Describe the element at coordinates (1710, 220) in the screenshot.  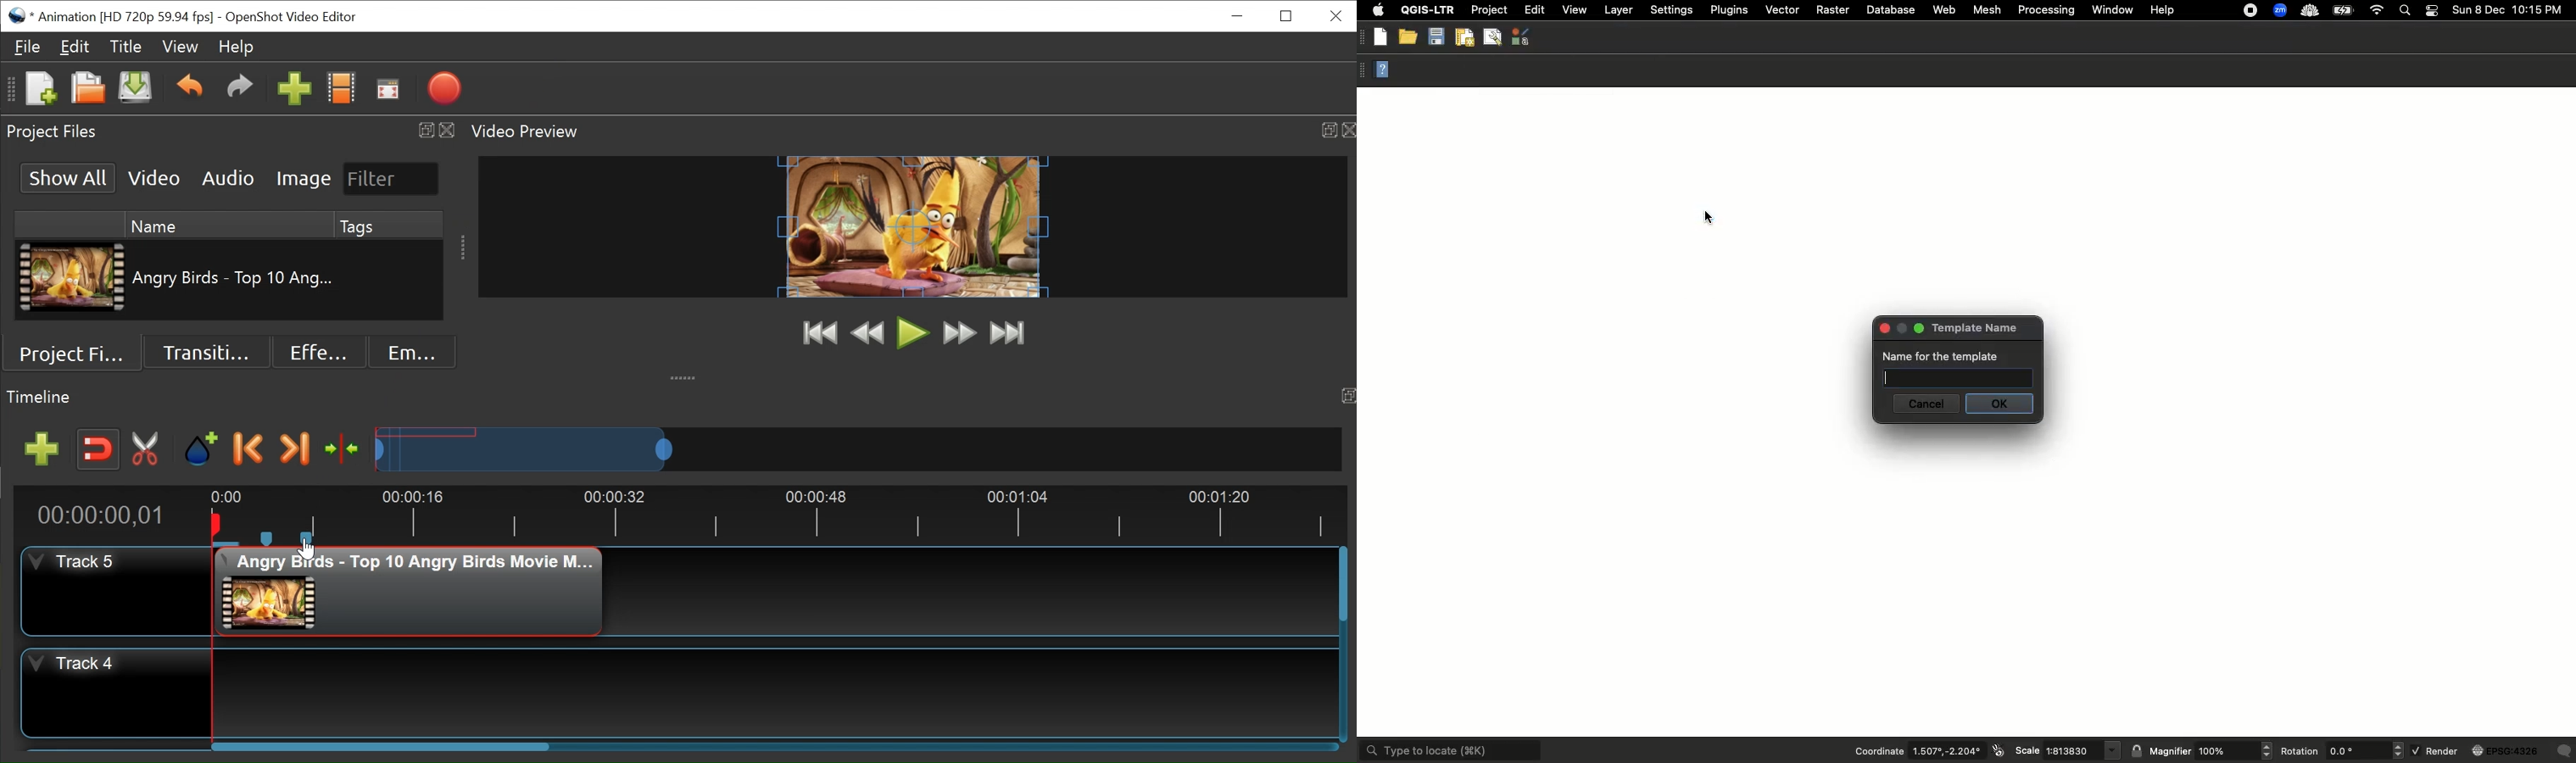
I see `cursor` at that location.